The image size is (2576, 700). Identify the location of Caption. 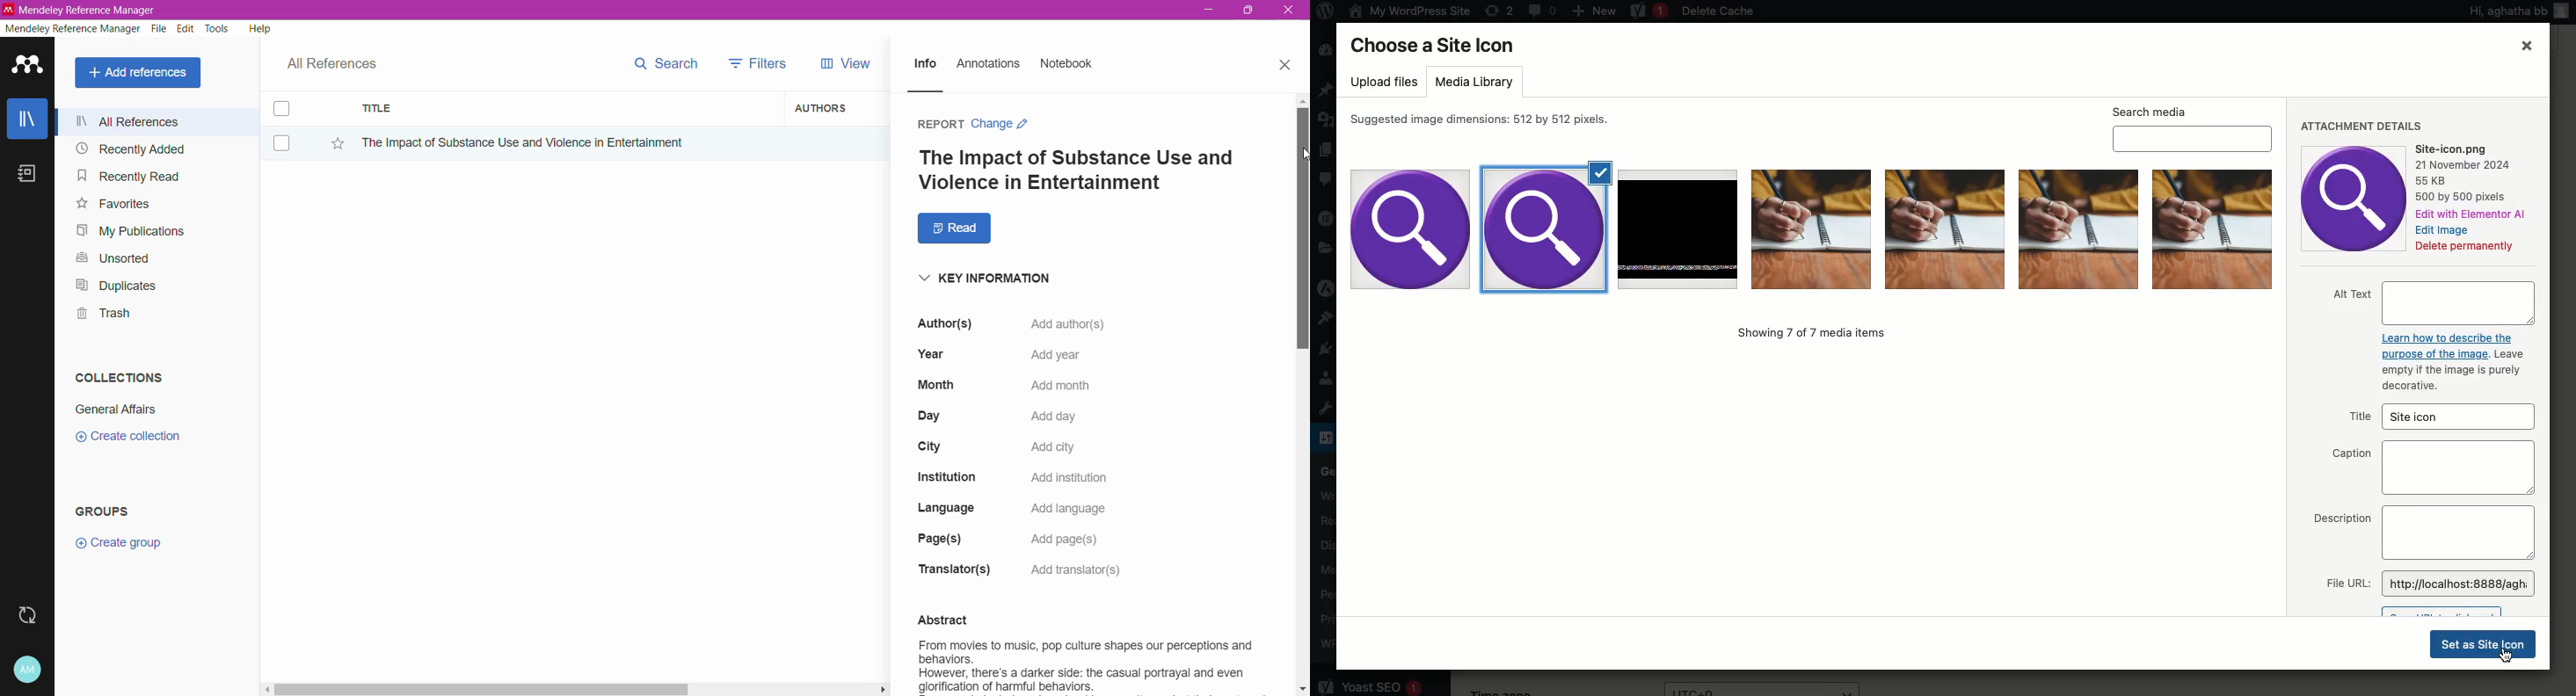
(2354, 453).